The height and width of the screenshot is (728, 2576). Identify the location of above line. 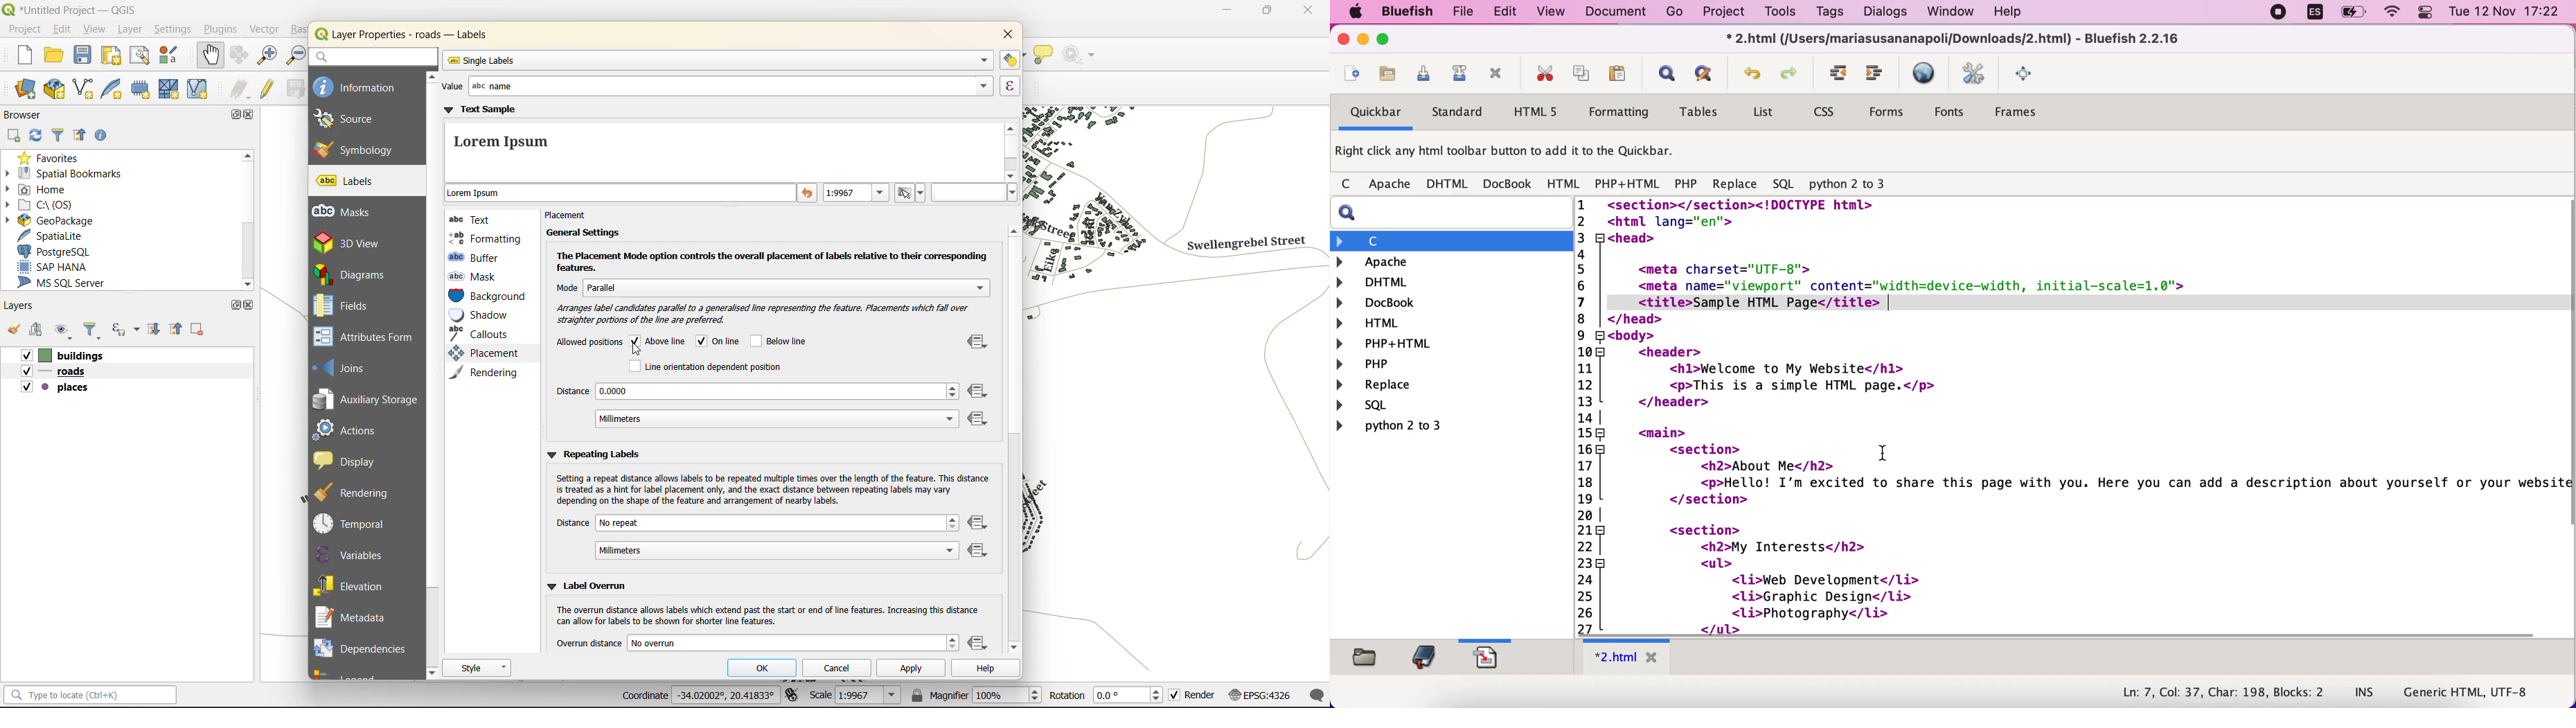
(659, 340).